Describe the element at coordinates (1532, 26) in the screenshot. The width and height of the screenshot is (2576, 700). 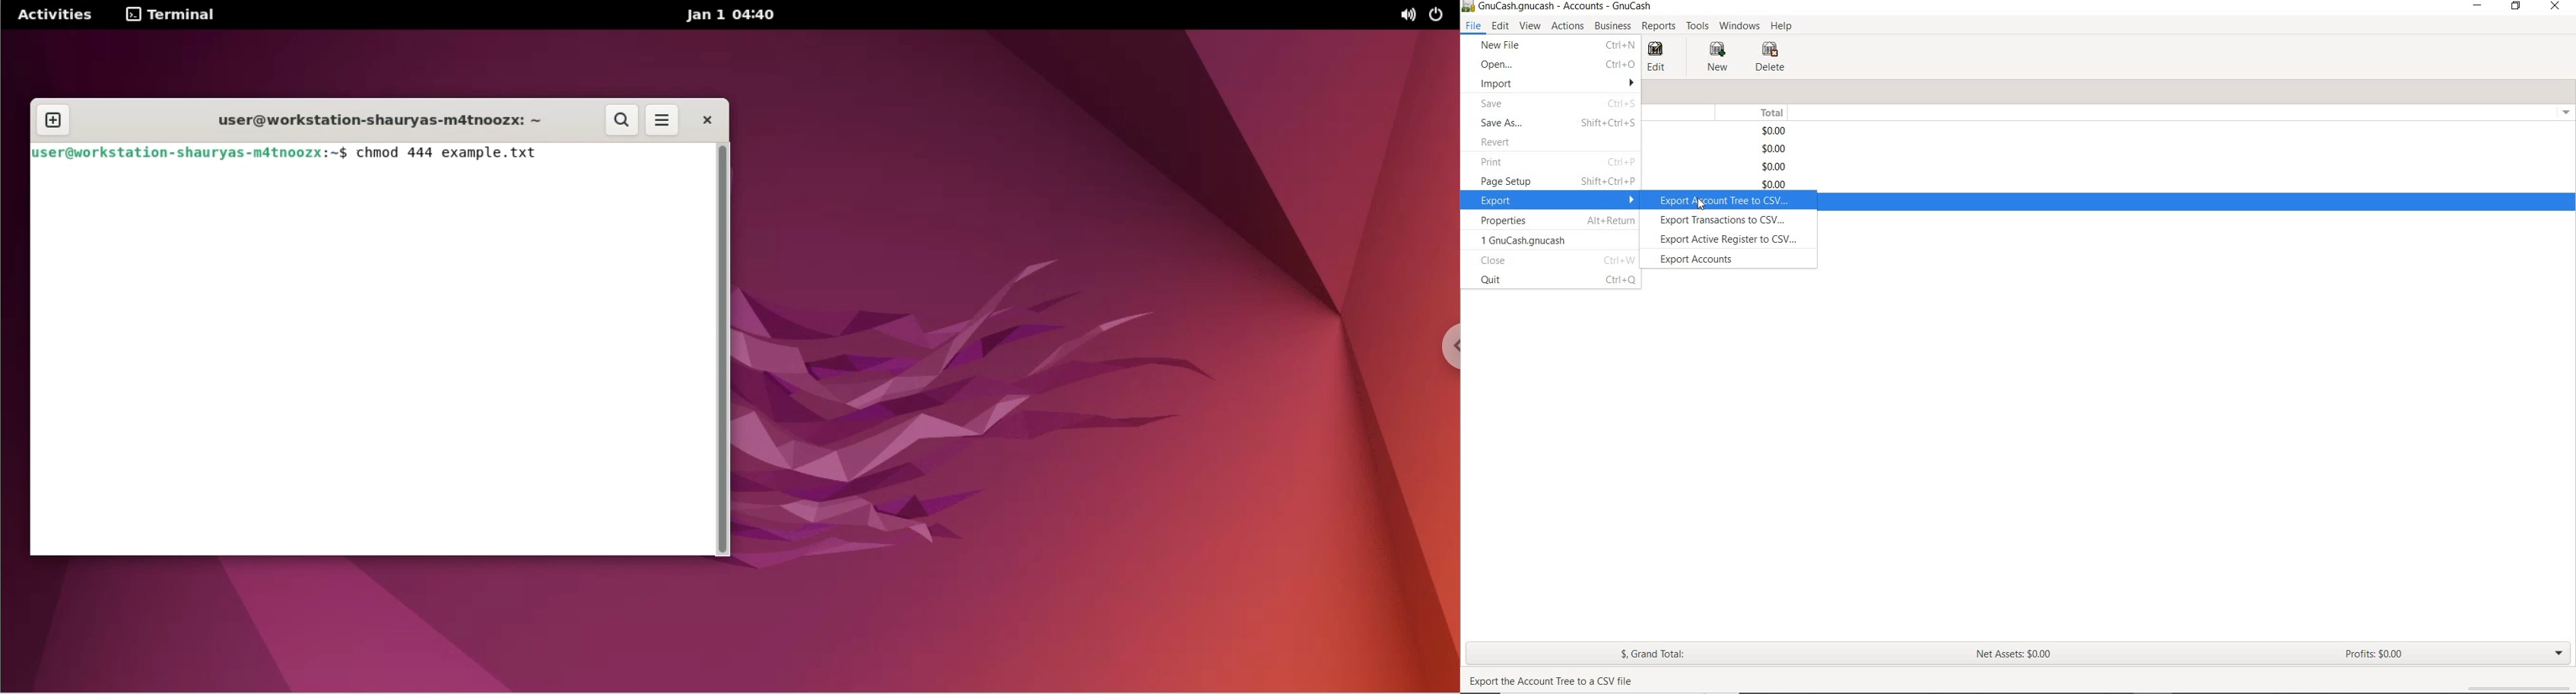
I see `VIEW` at that location.